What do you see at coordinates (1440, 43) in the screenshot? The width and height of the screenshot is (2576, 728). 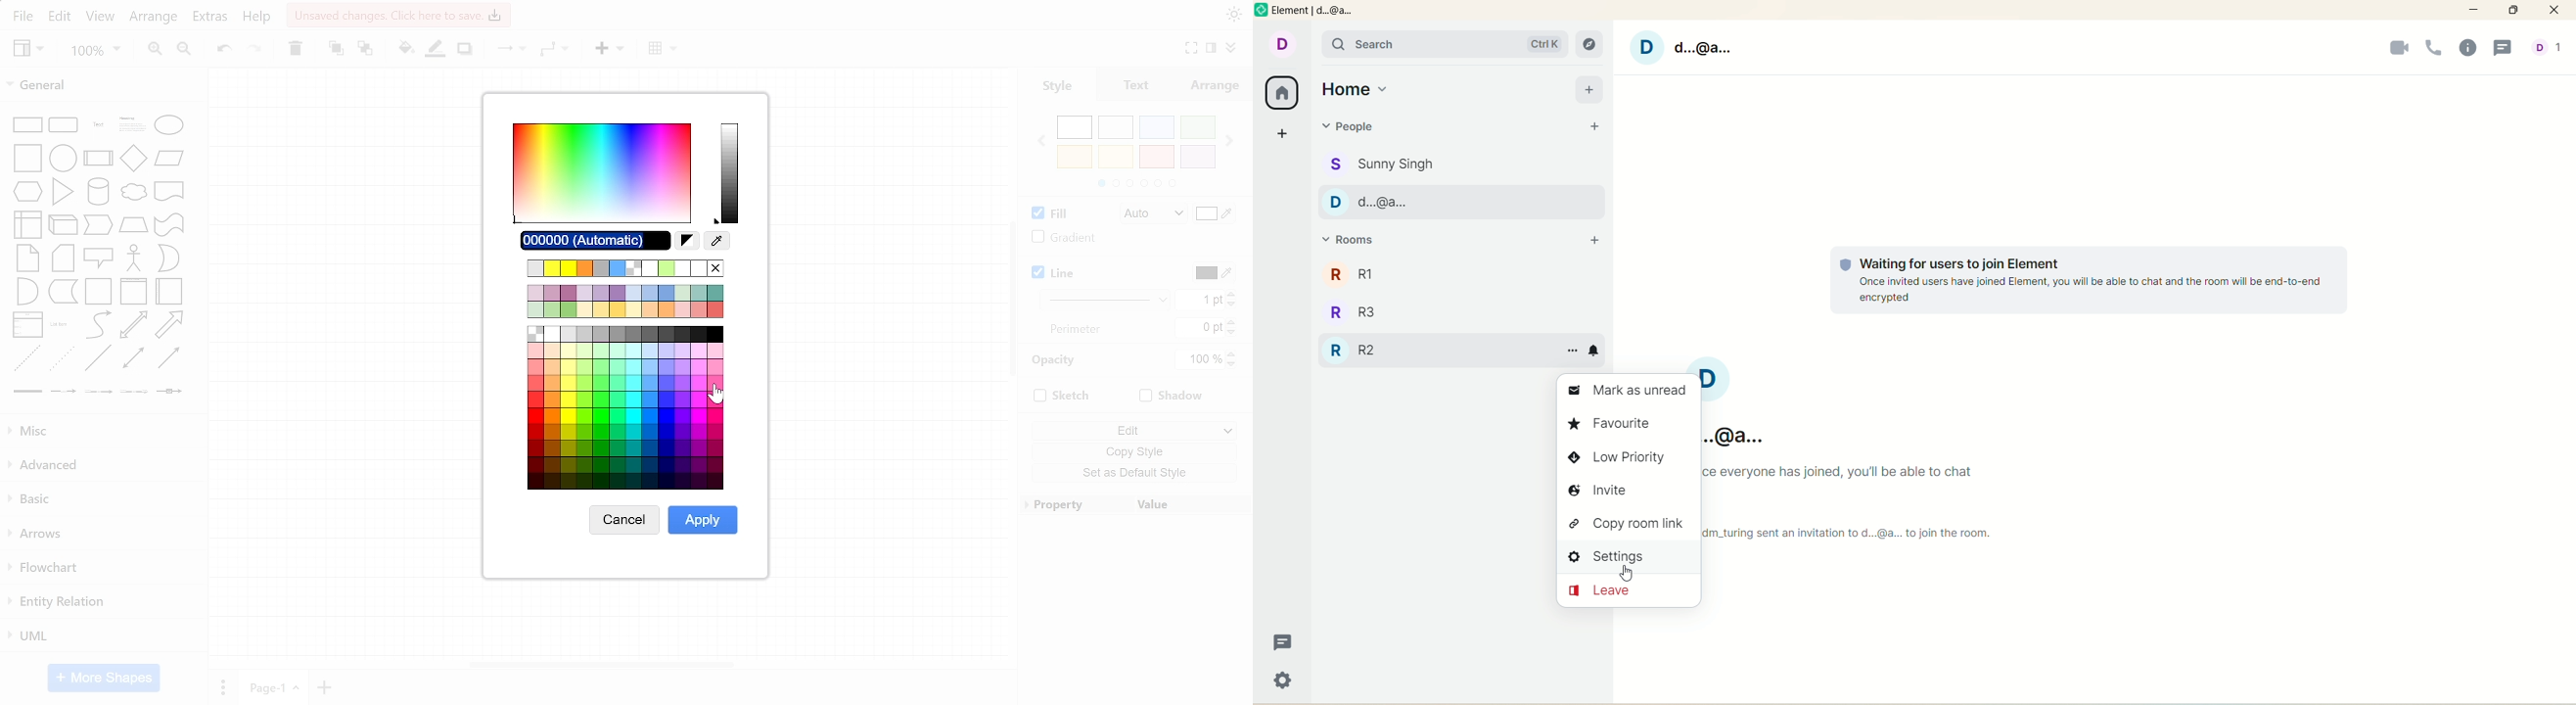 I see `search` at bounding box center [1440, 43].